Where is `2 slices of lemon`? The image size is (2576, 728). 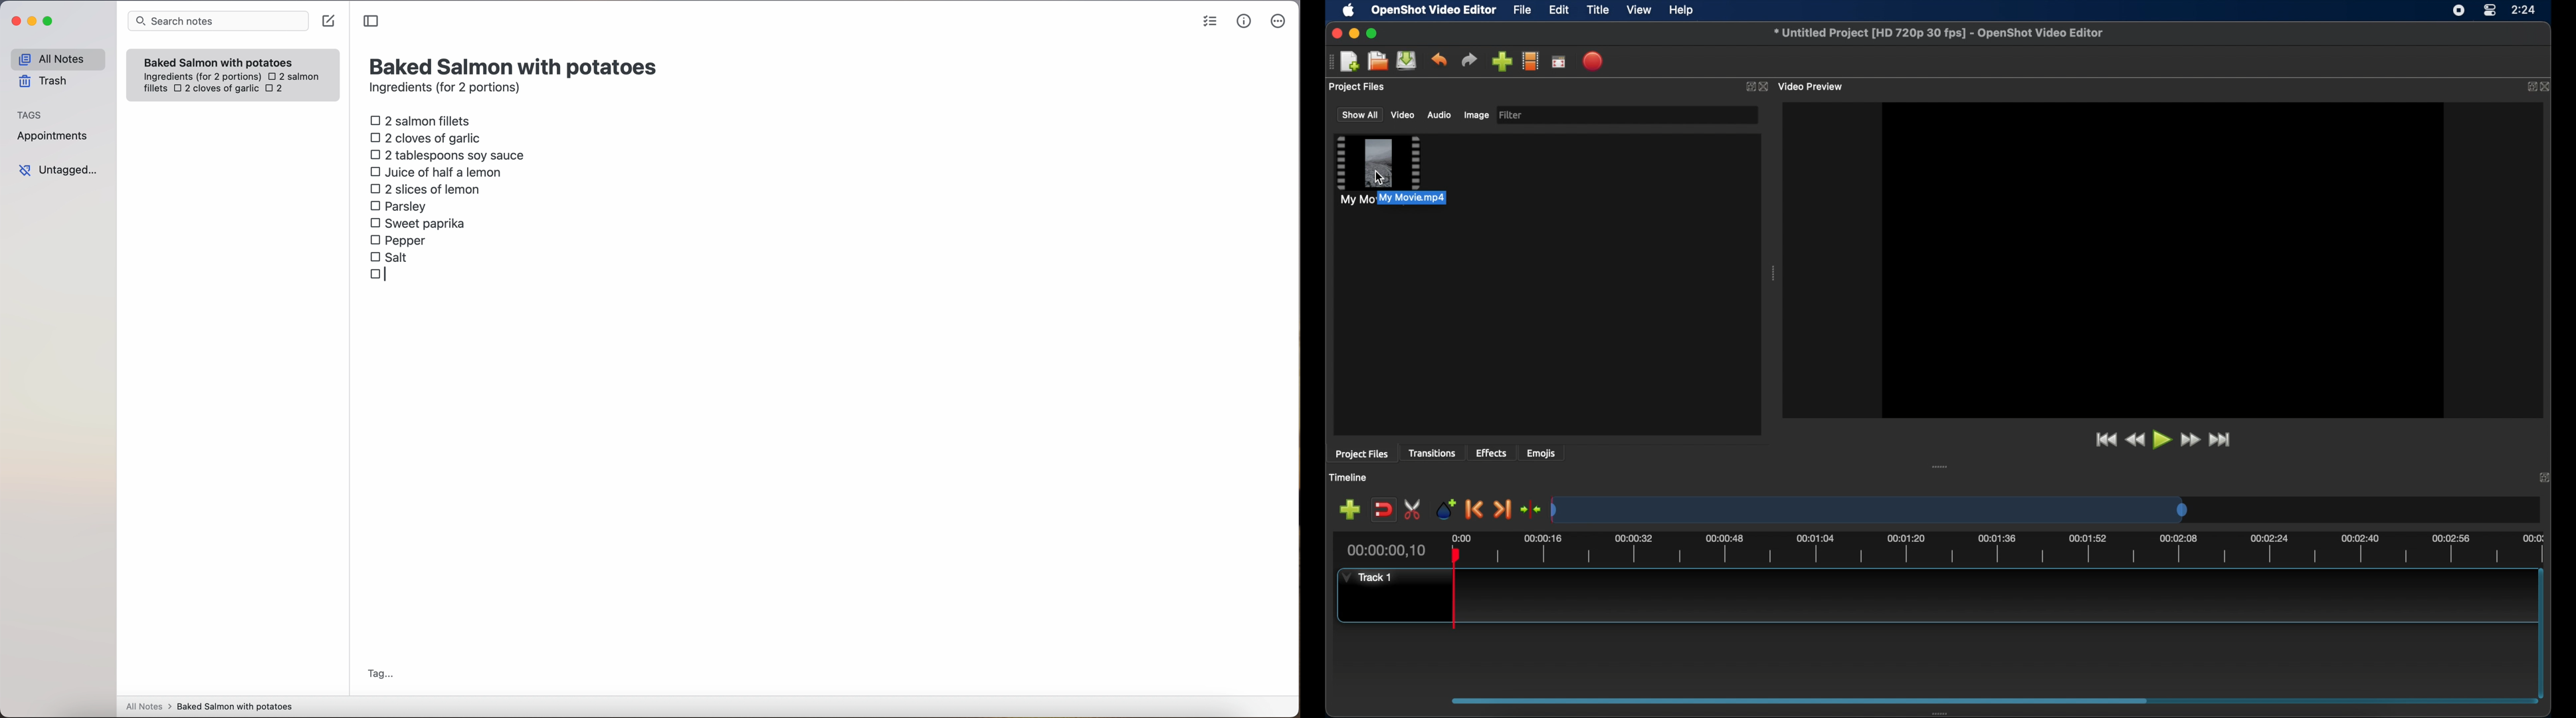
2 slices of lemon is located at coordinates (426, 189).